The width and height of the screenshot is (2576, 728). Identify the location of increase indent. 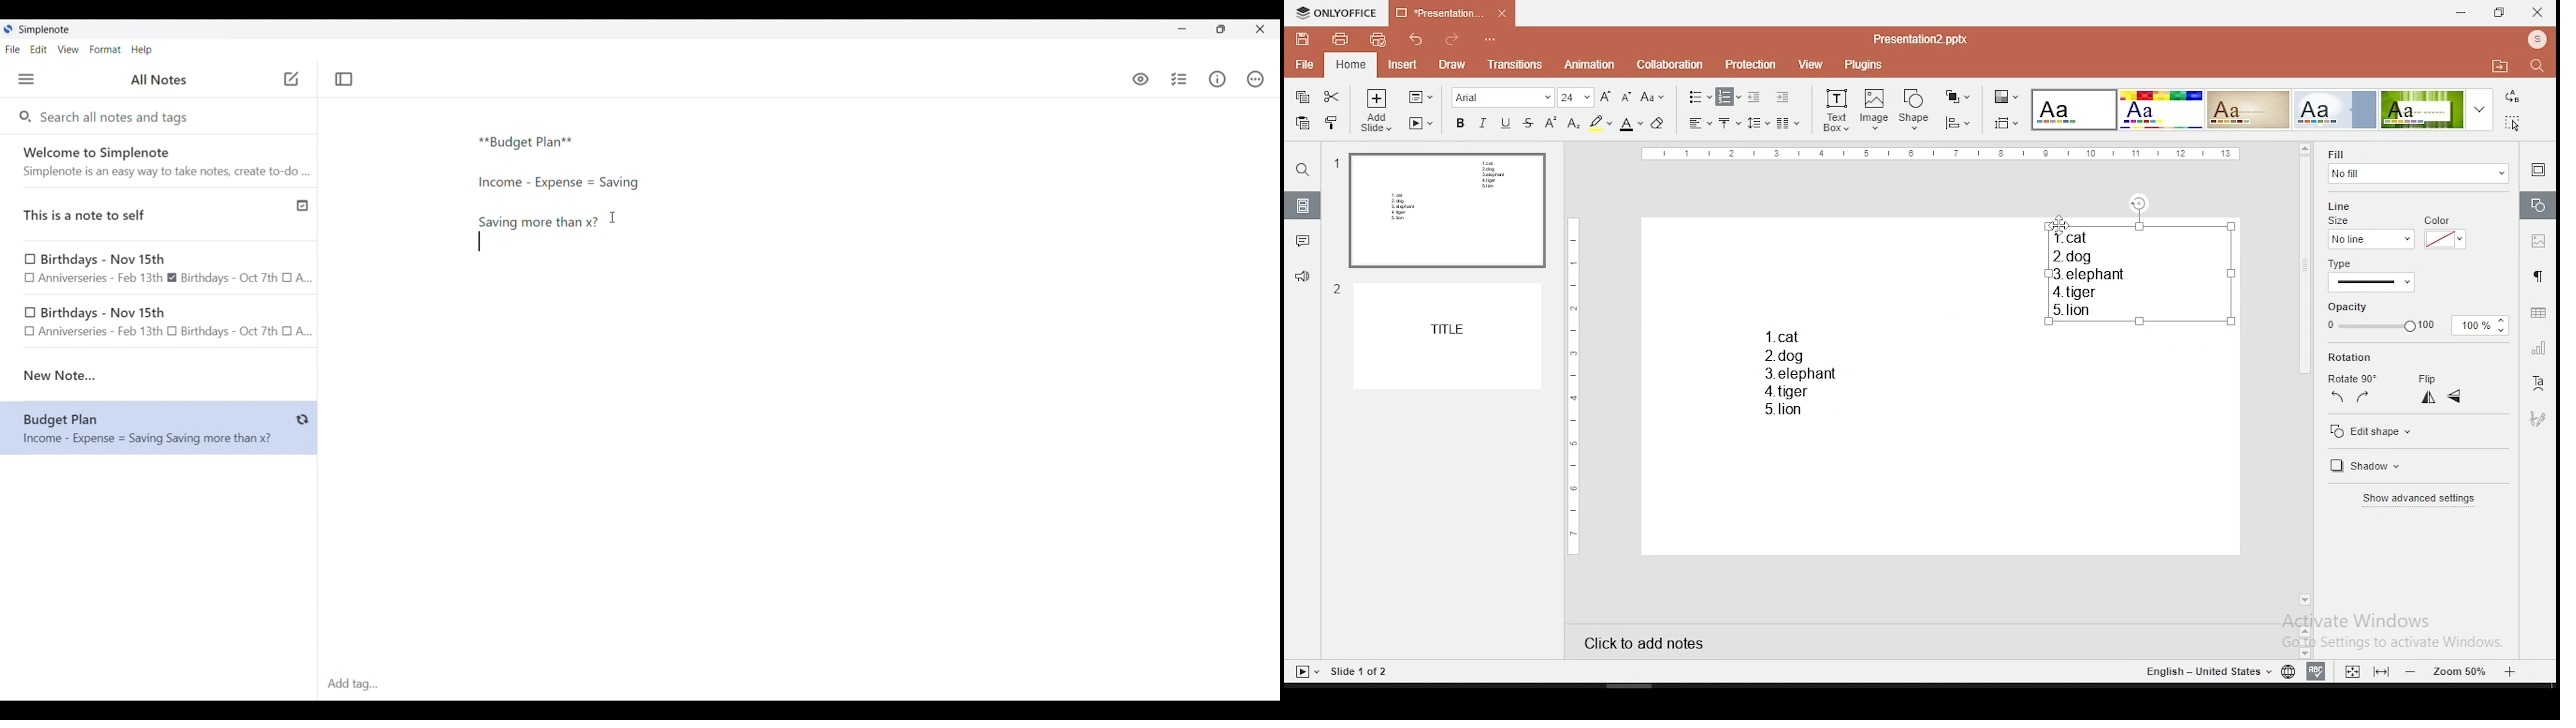
(1783, 96).